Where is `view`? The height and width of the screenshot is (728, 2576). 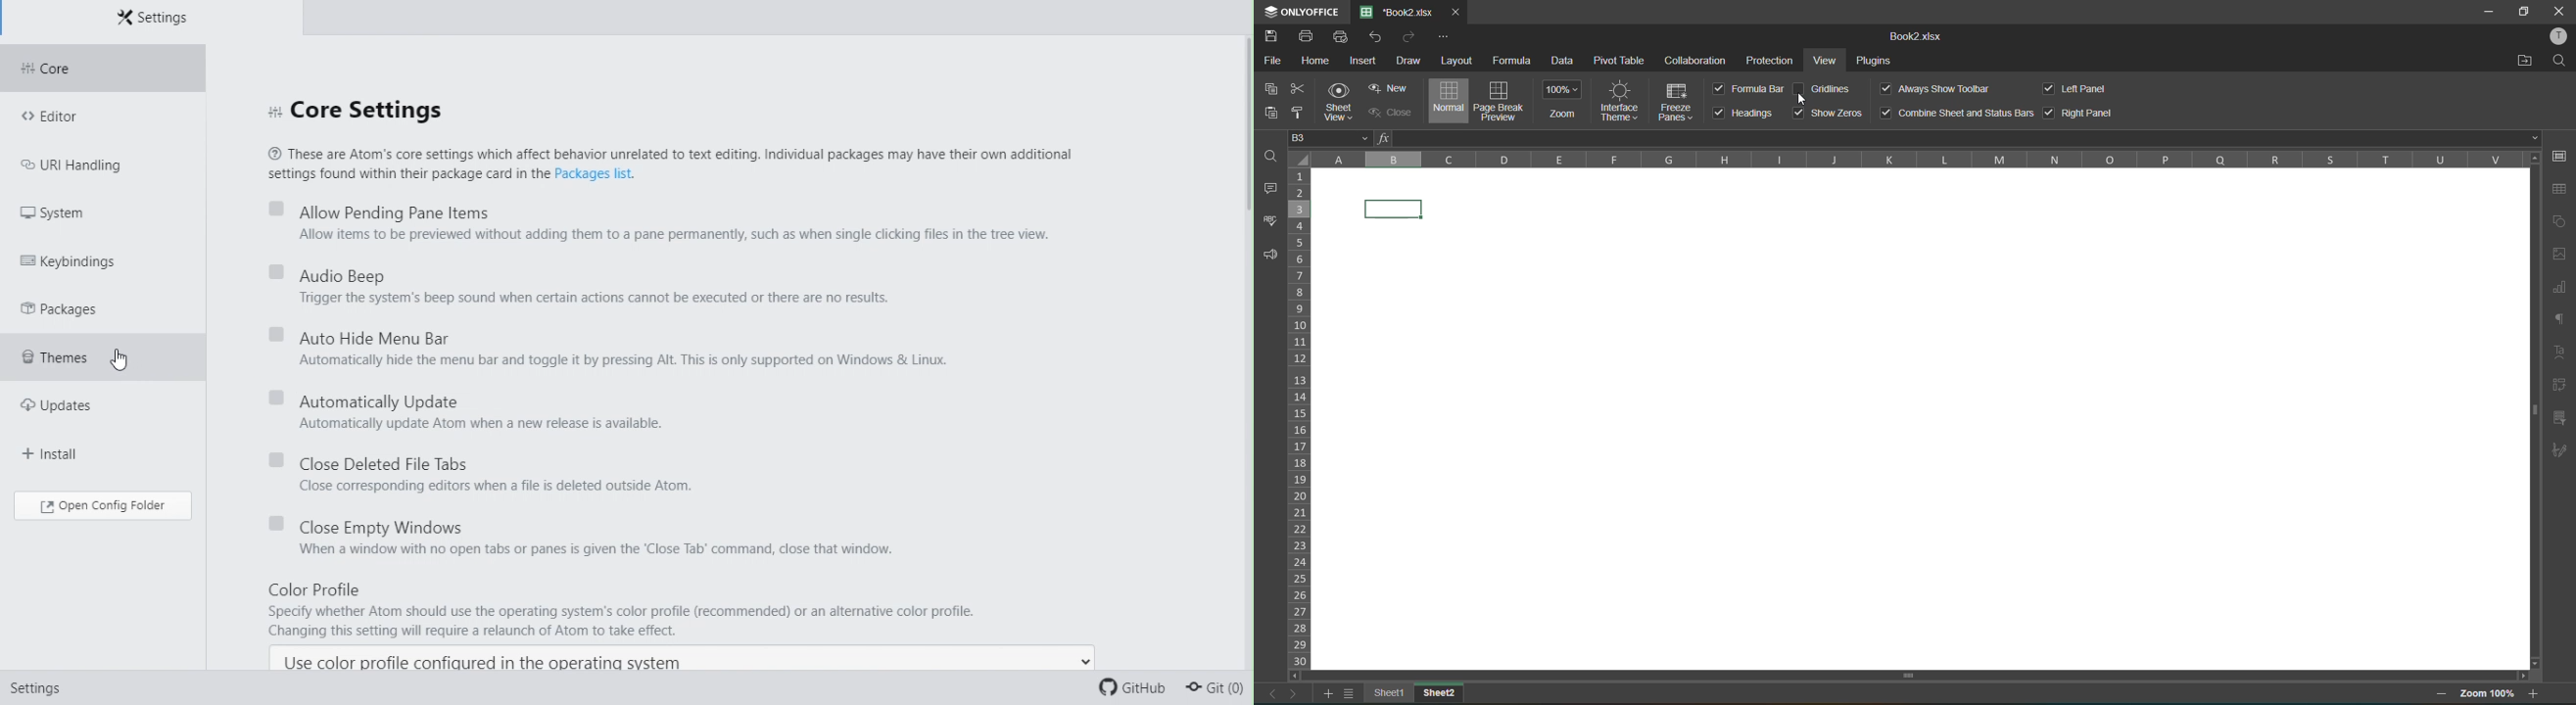
view is located at coordinates (1829, 61).